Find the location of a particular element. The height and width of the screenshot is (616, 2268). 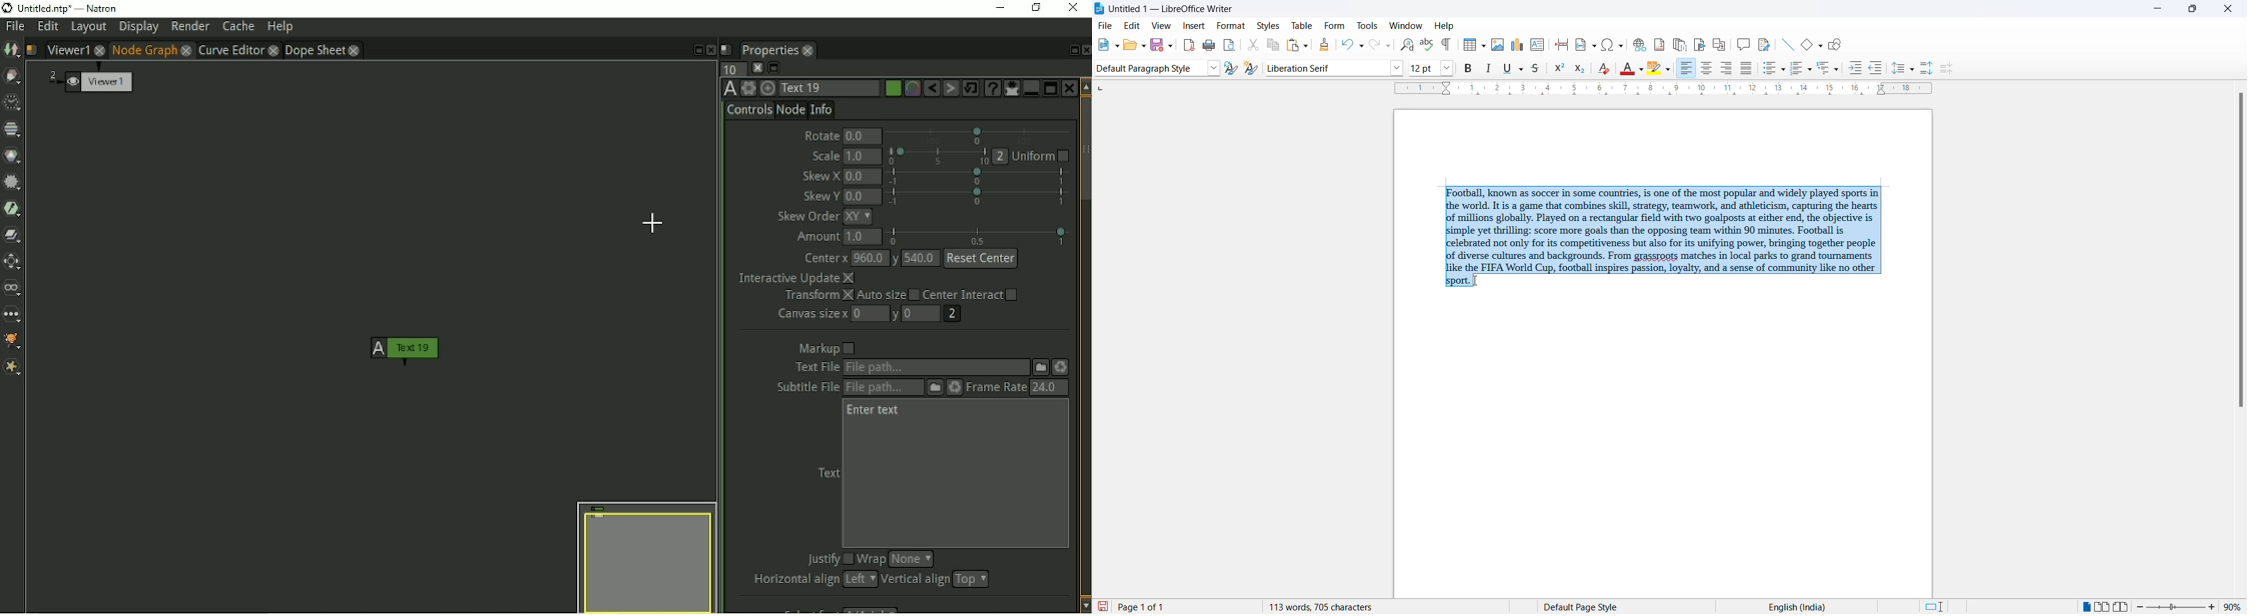

selected paragraph is located at coordinates (1664, 237).